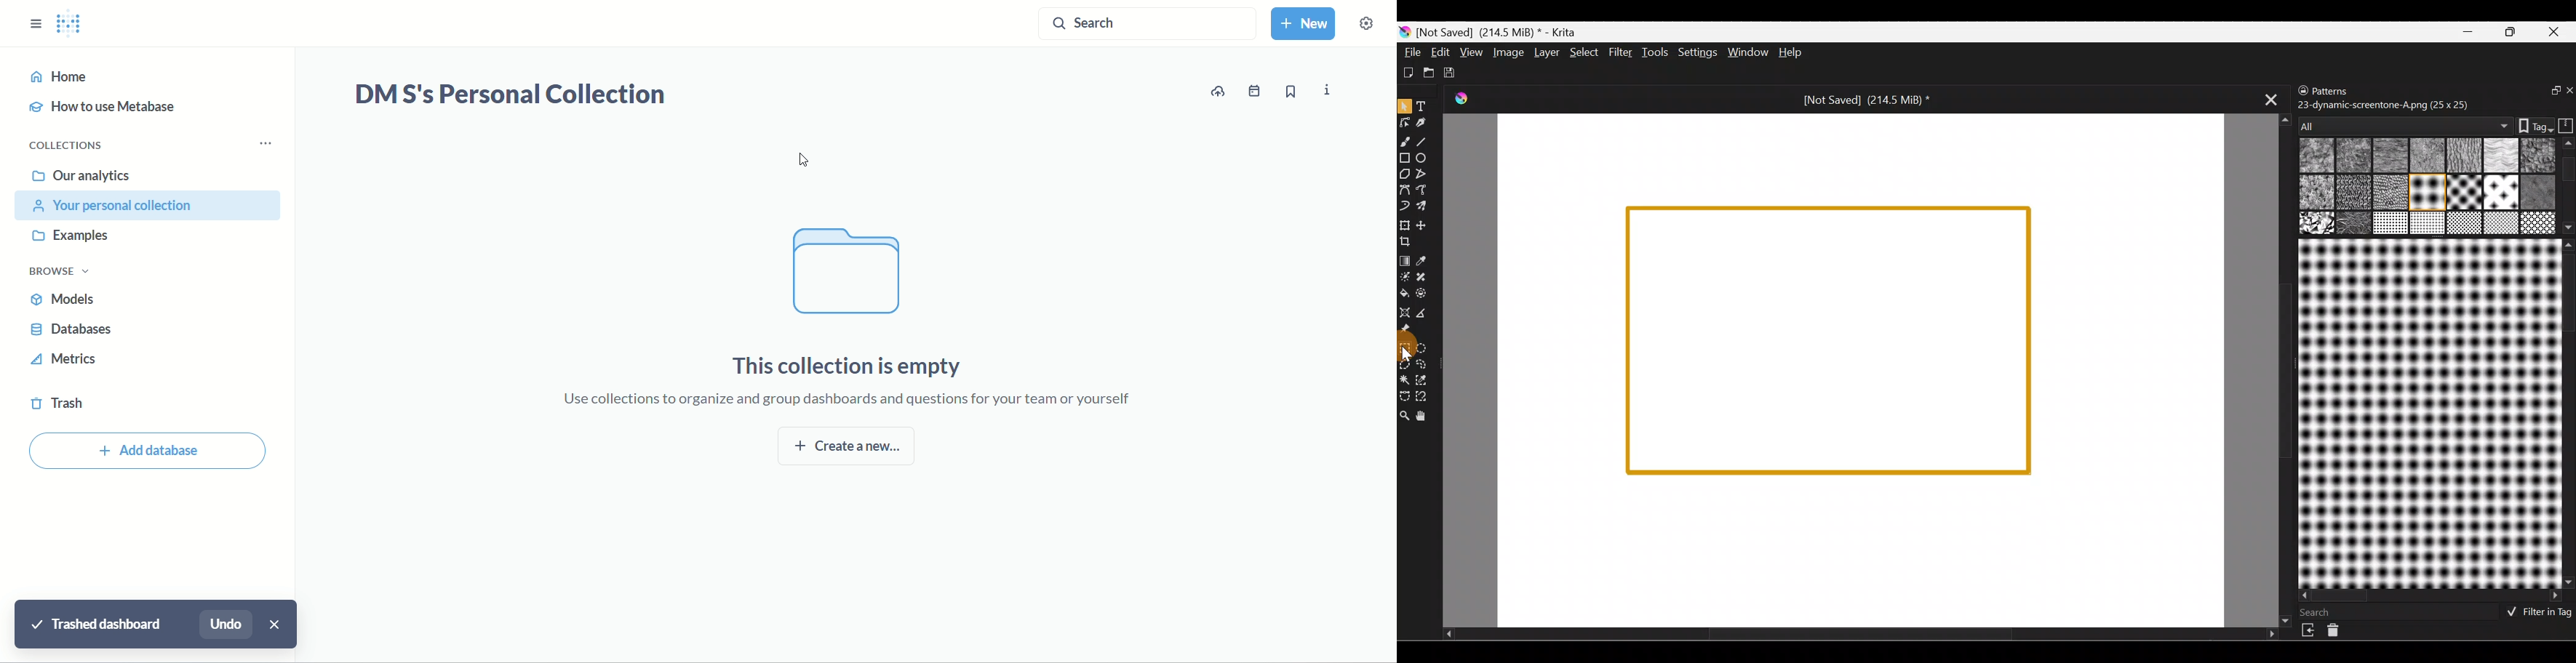 Image resolution: width=2576 pixels, height=672 pixels. What do you see at coordinates (2461, 157) in the screenshot?
I see `04 paper-c-grain.png` at bounding box center [2461, 157].